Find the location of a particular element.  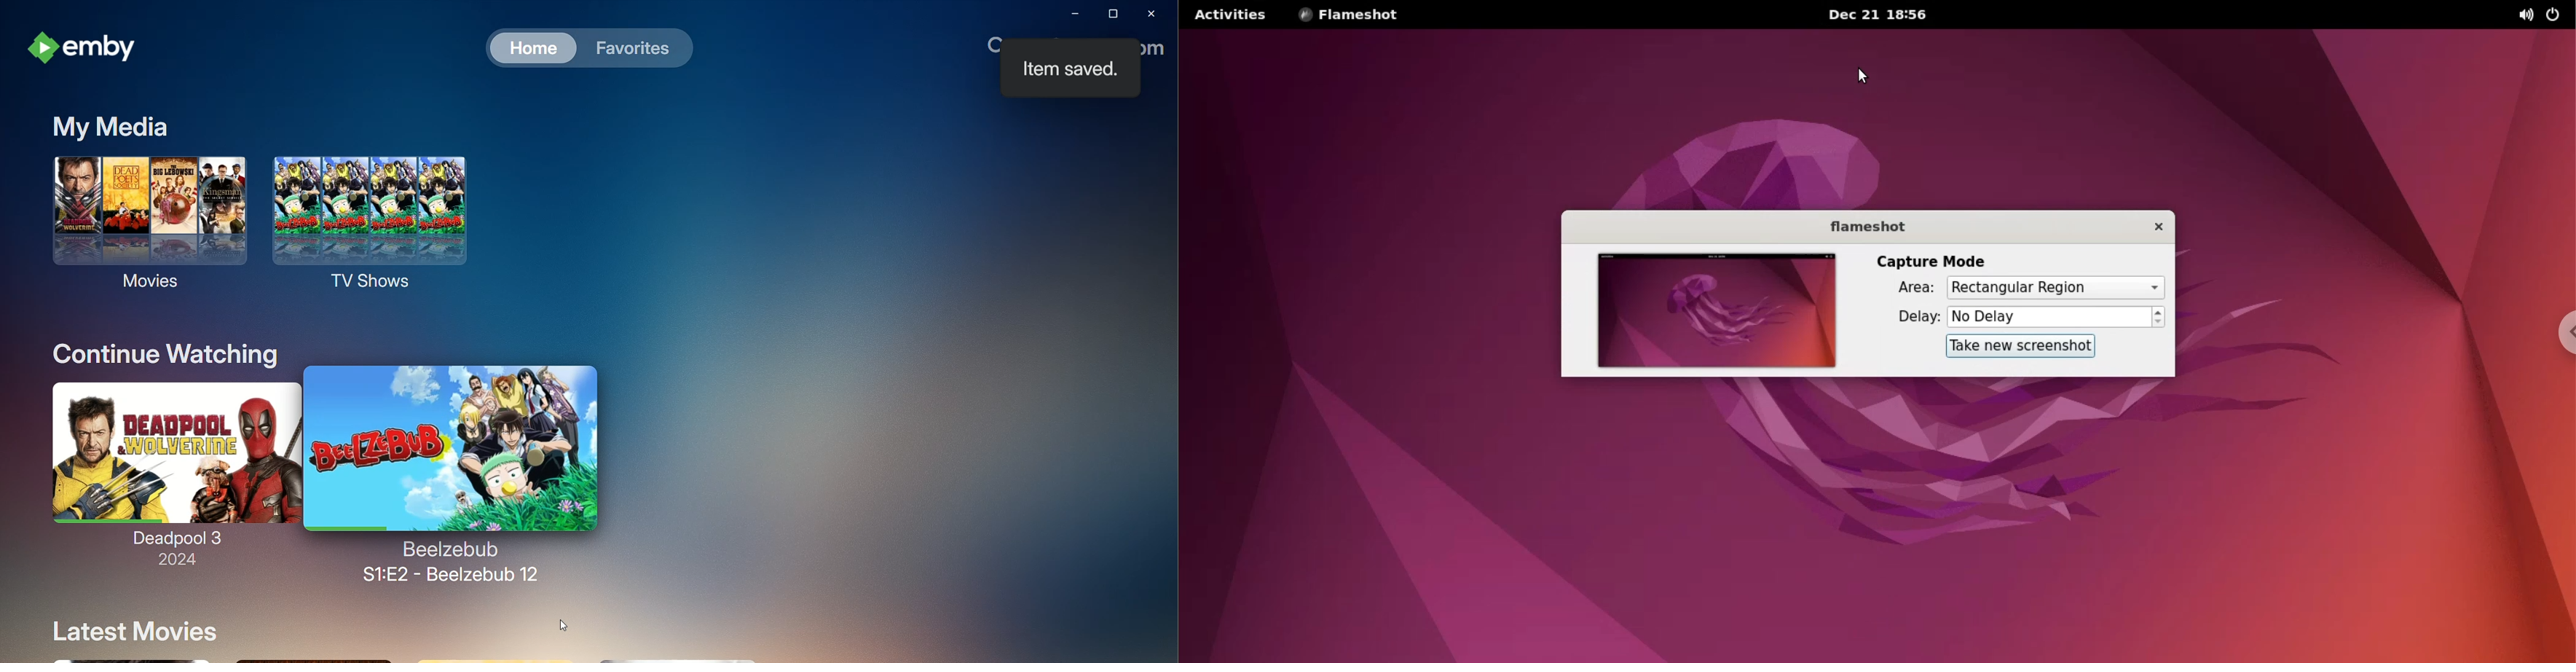

Favorites is located at coordinates (633, 49).